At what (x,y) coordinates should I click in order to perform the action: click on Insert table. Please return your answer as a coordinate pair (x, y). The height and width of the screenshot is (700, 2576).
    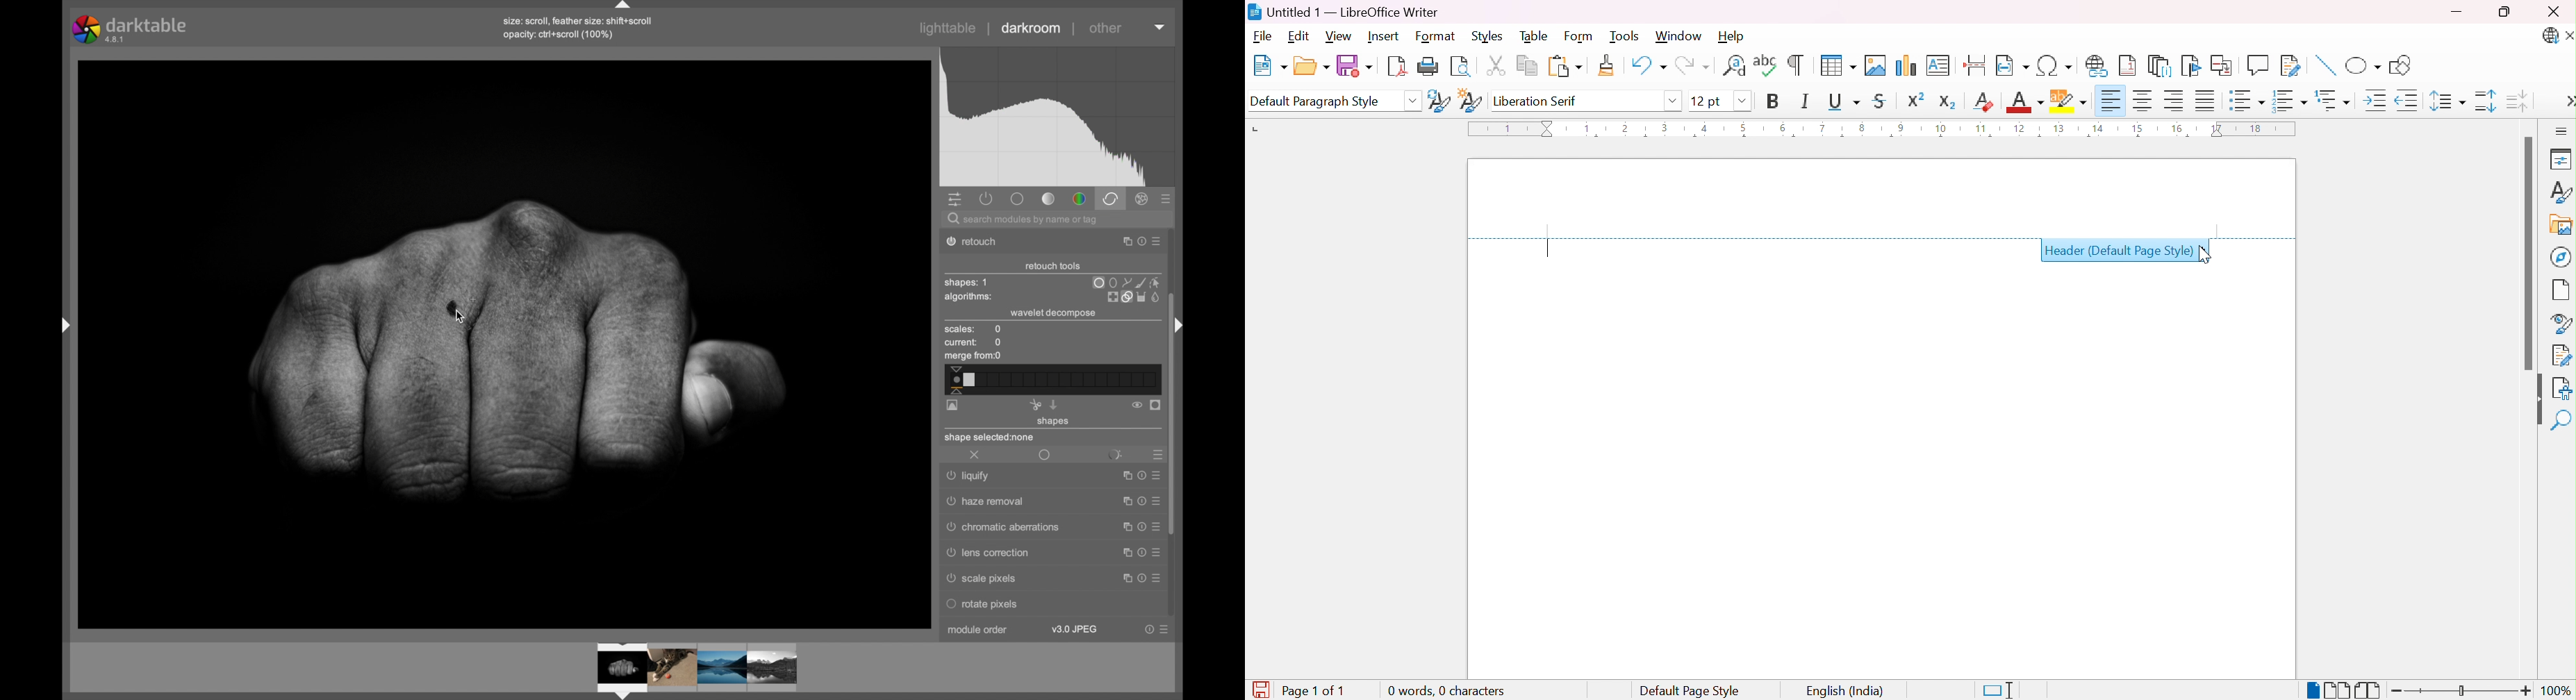
    Looking at the image, I should click on (1837, 65).